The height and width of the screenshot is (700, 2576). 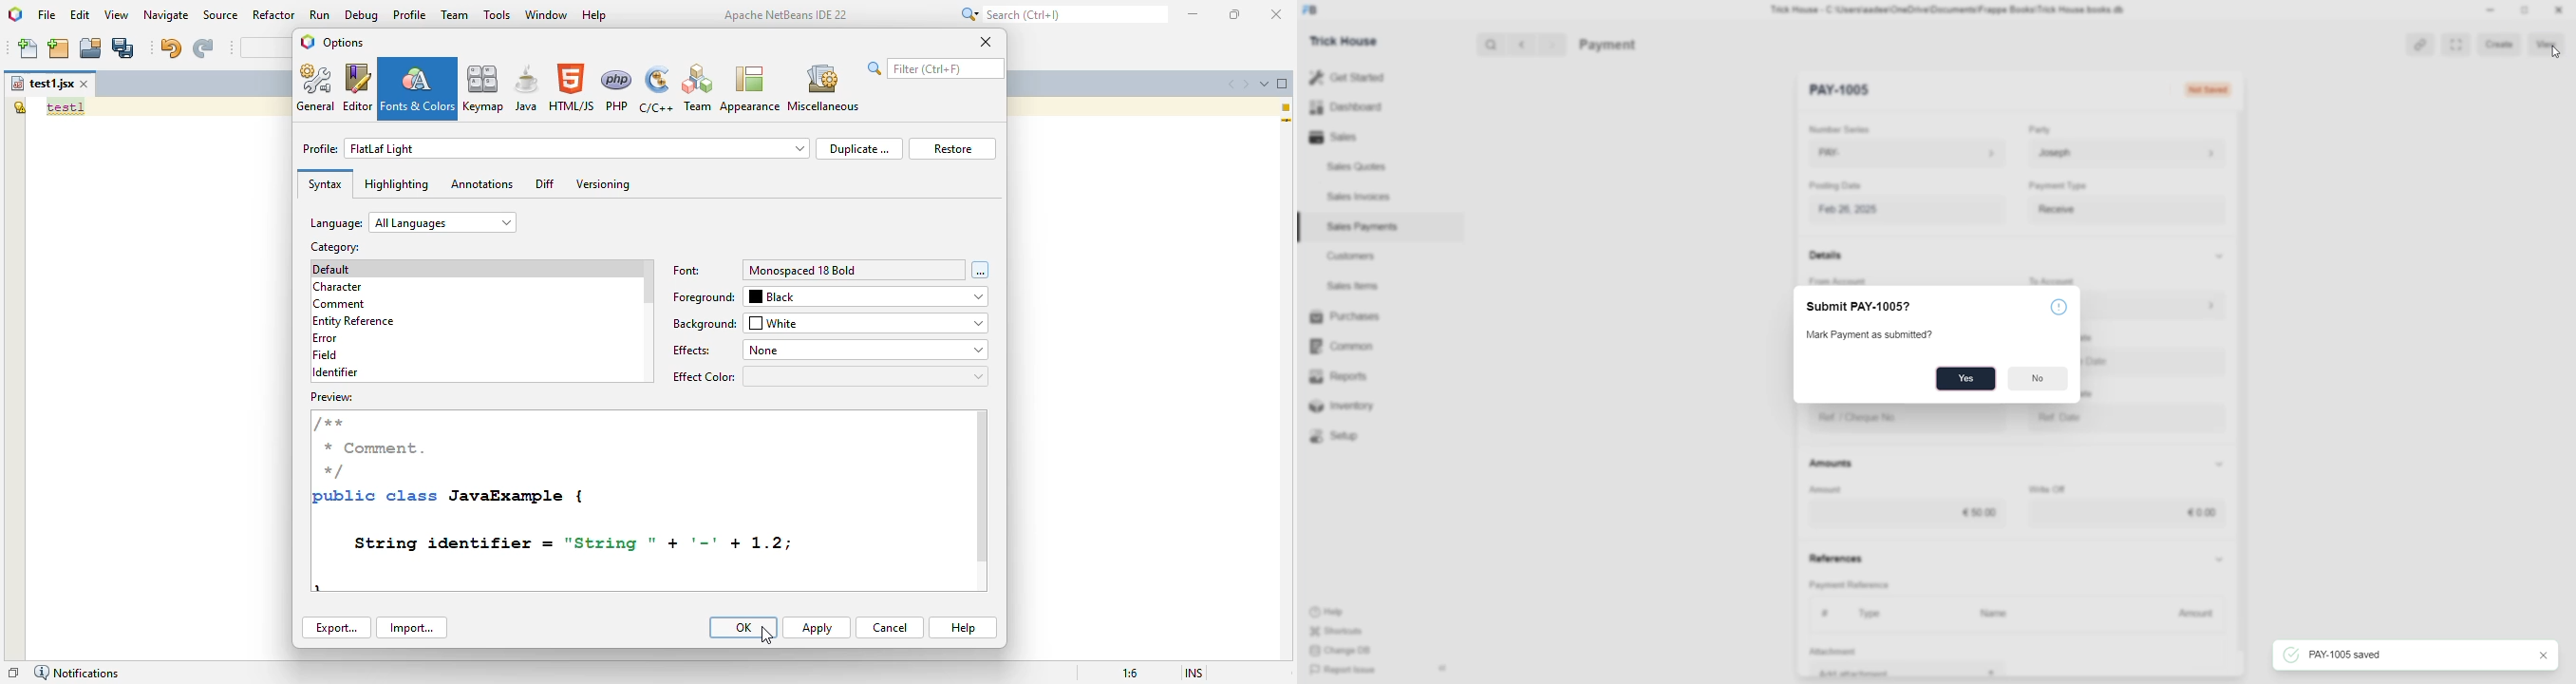 I want to click on Dashboard, so click(x=1346, y=109).